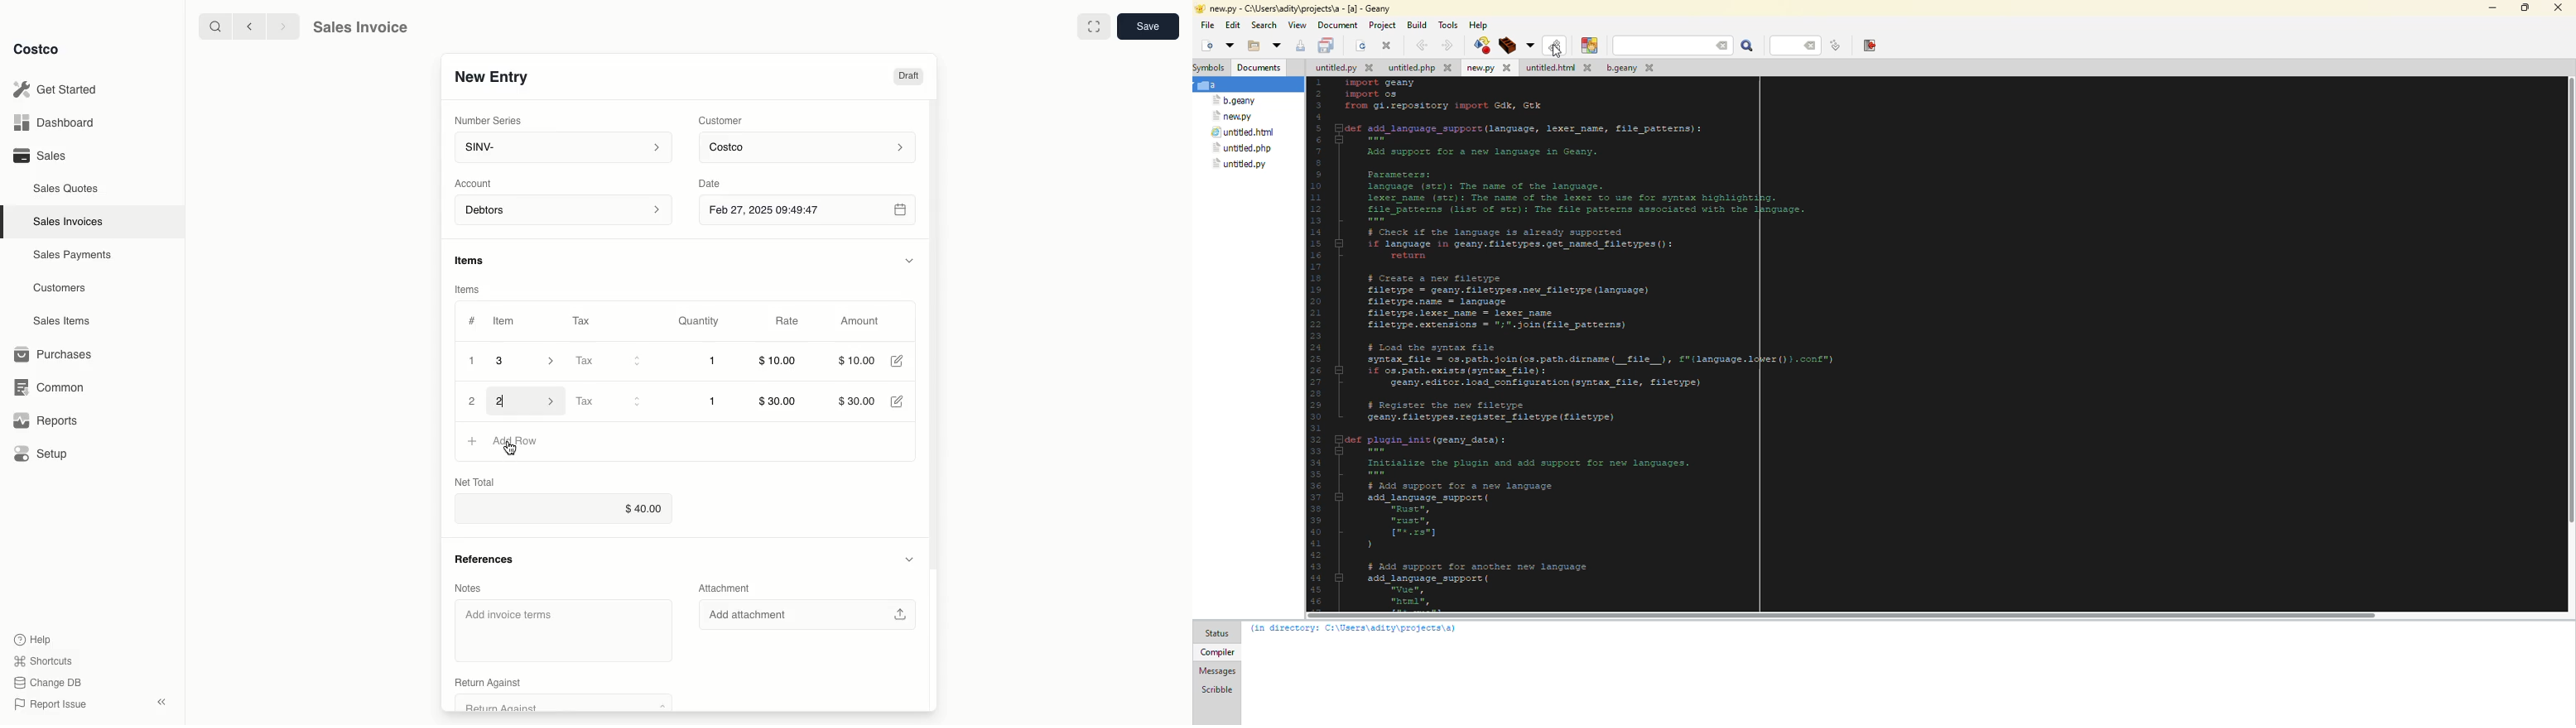 The width and height of the screenshot is (2576, 728). I want to click on Sales Invoices, so click(70, 221).